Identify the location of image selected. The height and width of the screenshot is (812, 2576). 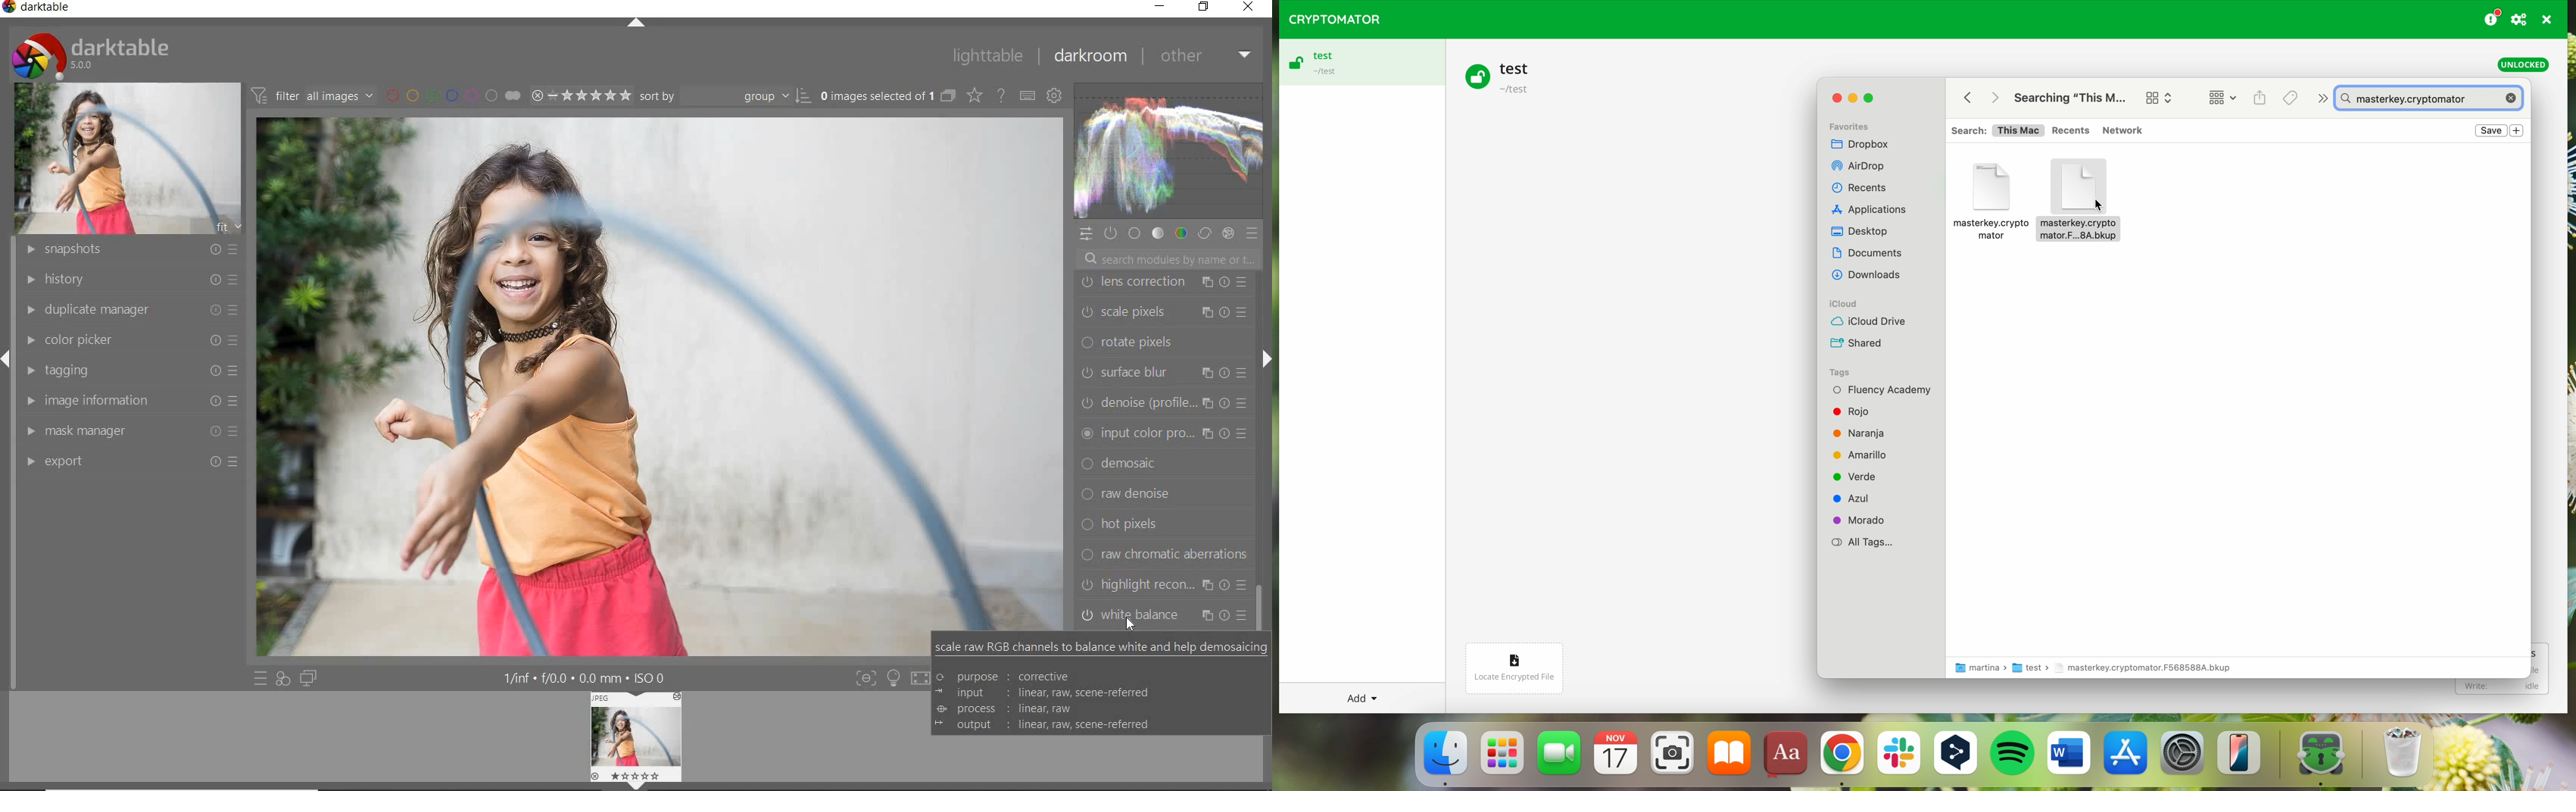
(661, 387).